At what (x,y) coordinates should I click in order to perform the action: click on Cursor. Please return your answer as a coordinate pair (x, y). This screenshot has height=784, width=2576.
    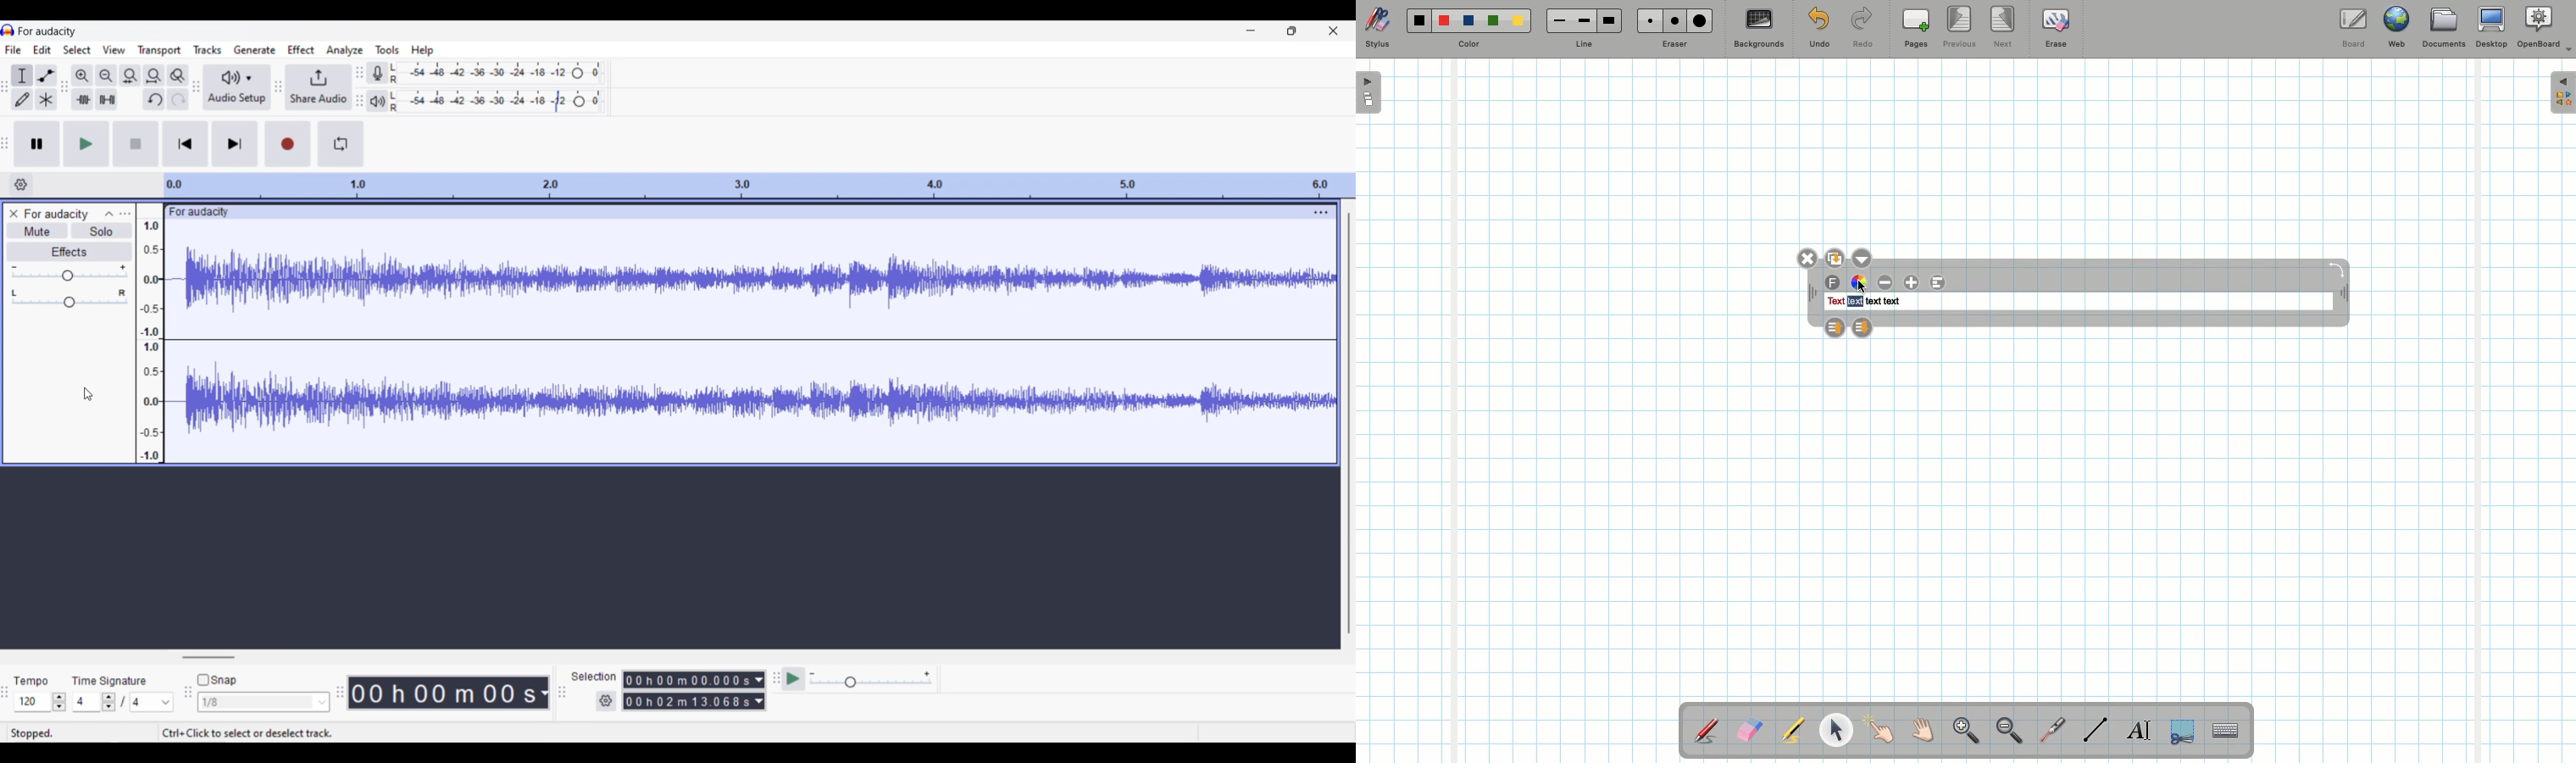
    Looking at the image, I should click on (88, 394).